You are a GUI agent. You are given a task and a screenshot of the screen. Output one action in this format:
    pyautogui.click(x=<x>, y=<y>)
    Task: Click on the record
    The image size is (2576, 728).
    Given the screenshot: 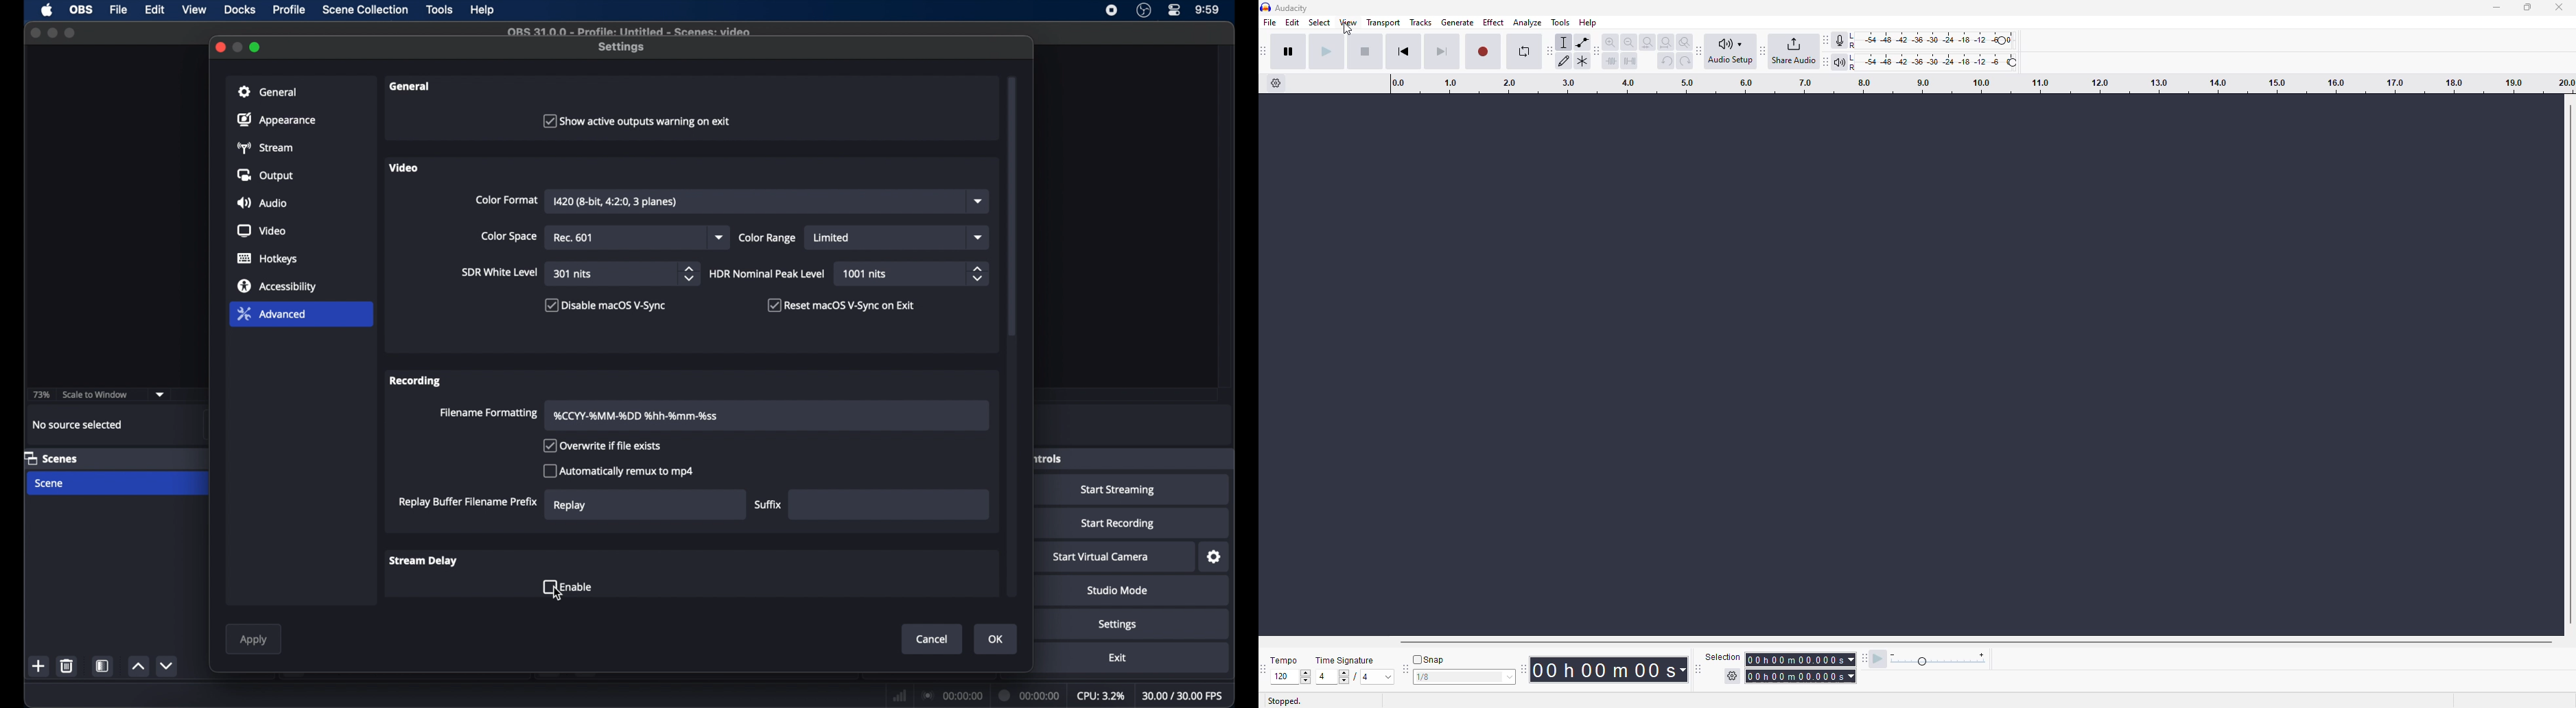 What is the action you would take?
    pyautogui.click(x=1483, y=51)
    